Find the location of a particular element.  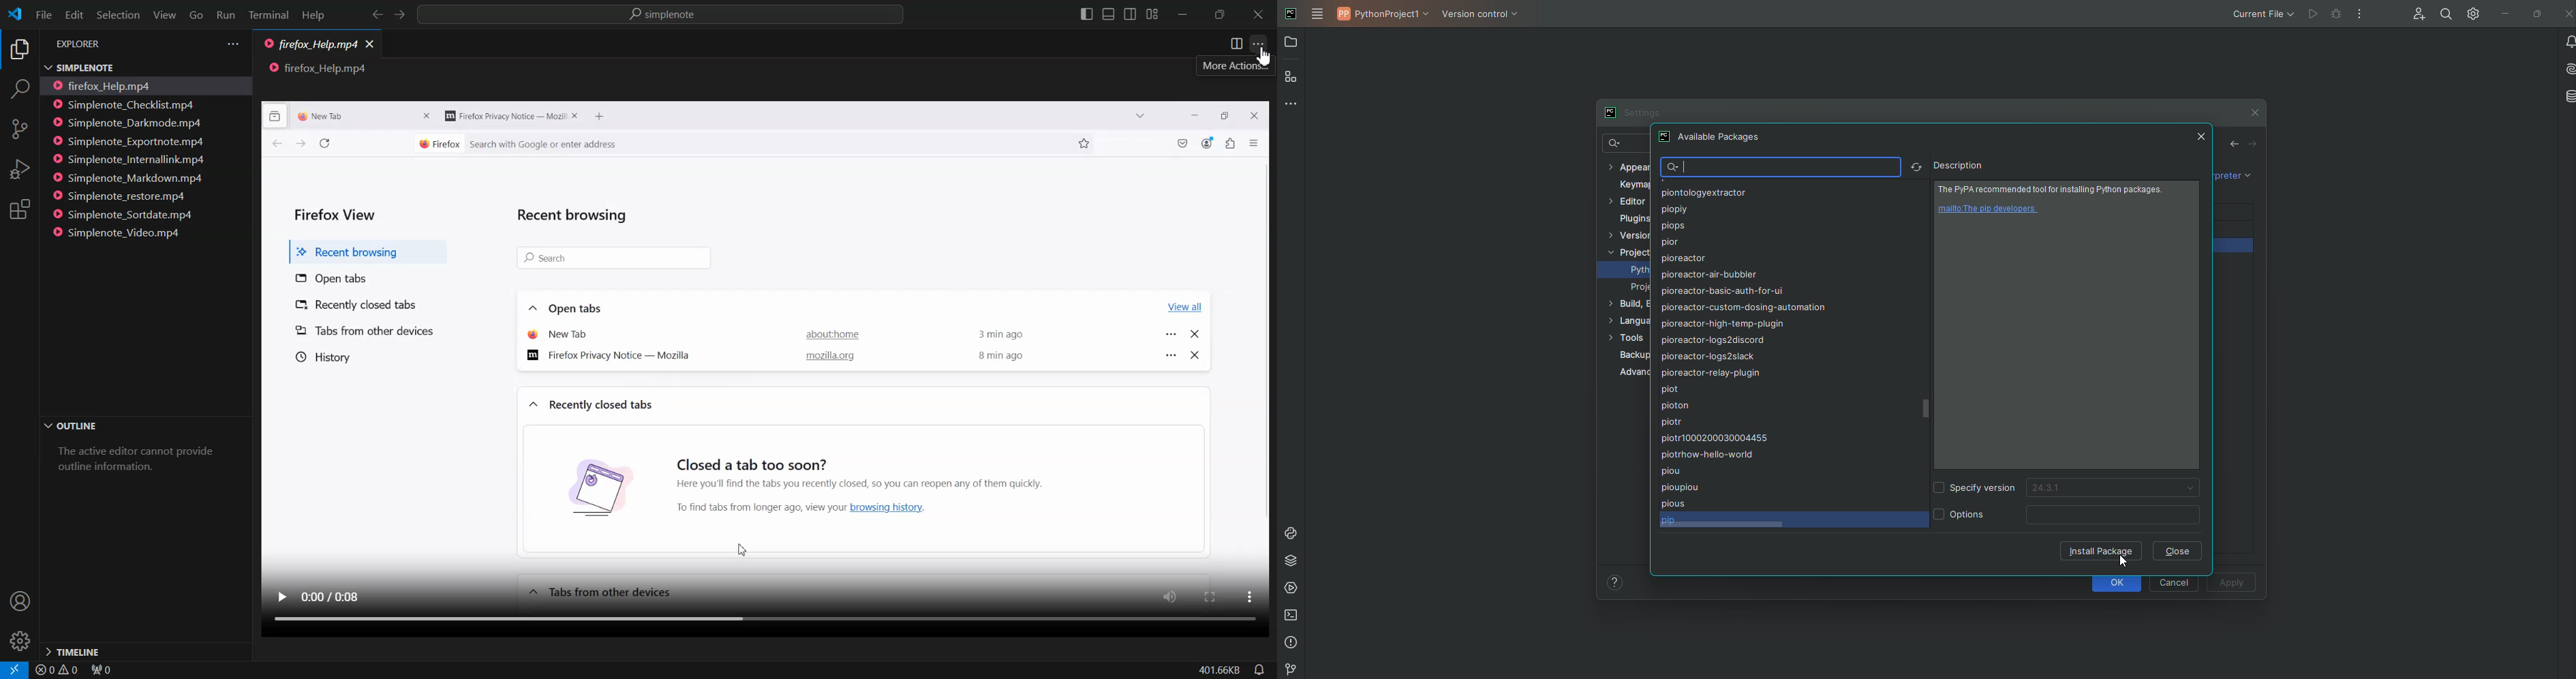

Source control is located at coordinates (19, 129).